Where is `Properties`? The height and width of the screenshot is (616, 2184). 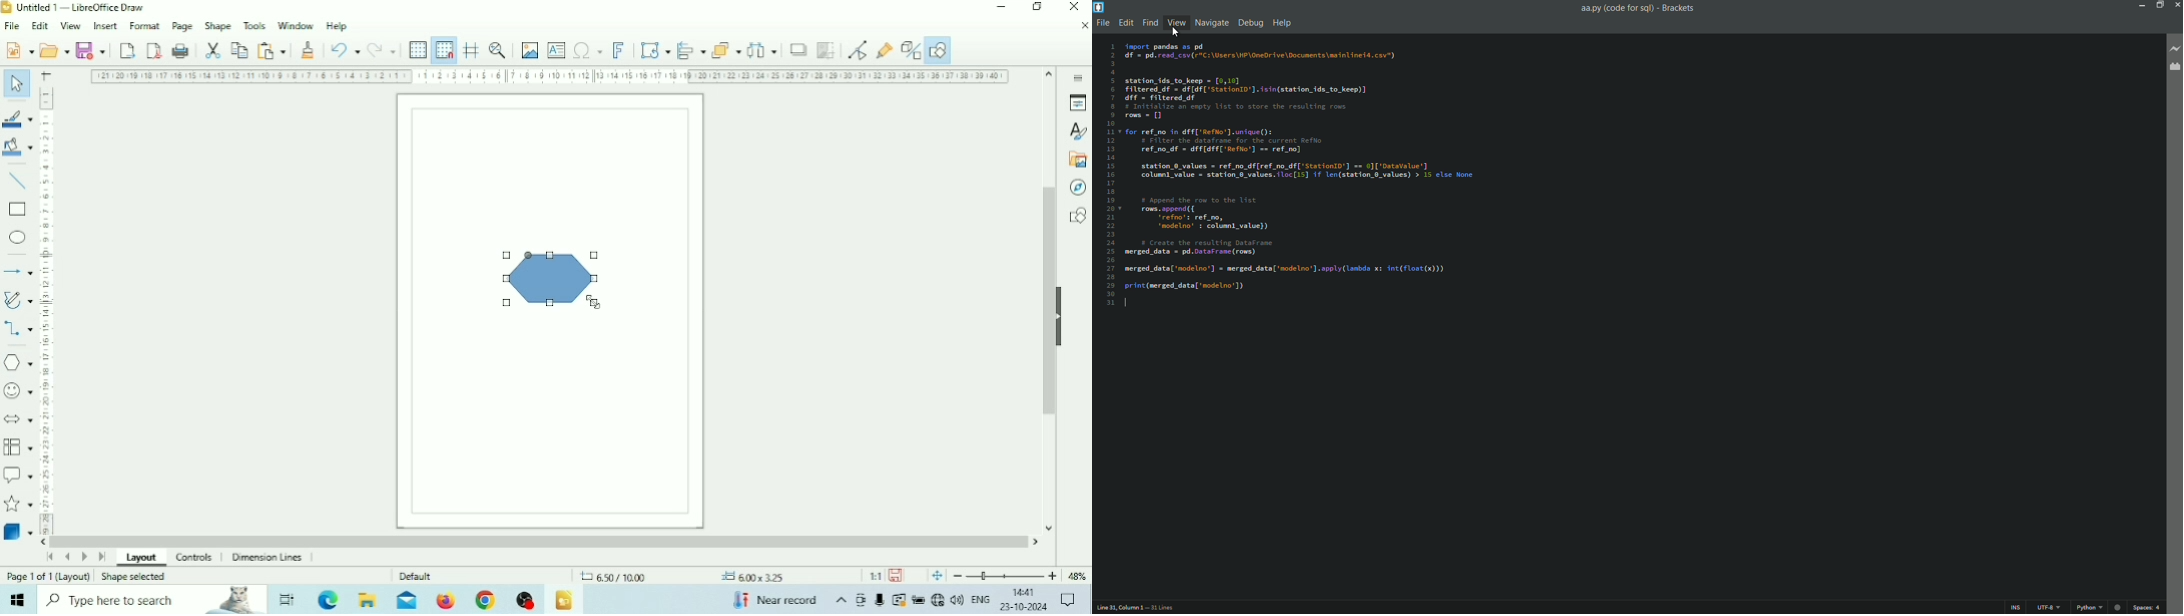
Properties is located at coordinates (1078, 103).